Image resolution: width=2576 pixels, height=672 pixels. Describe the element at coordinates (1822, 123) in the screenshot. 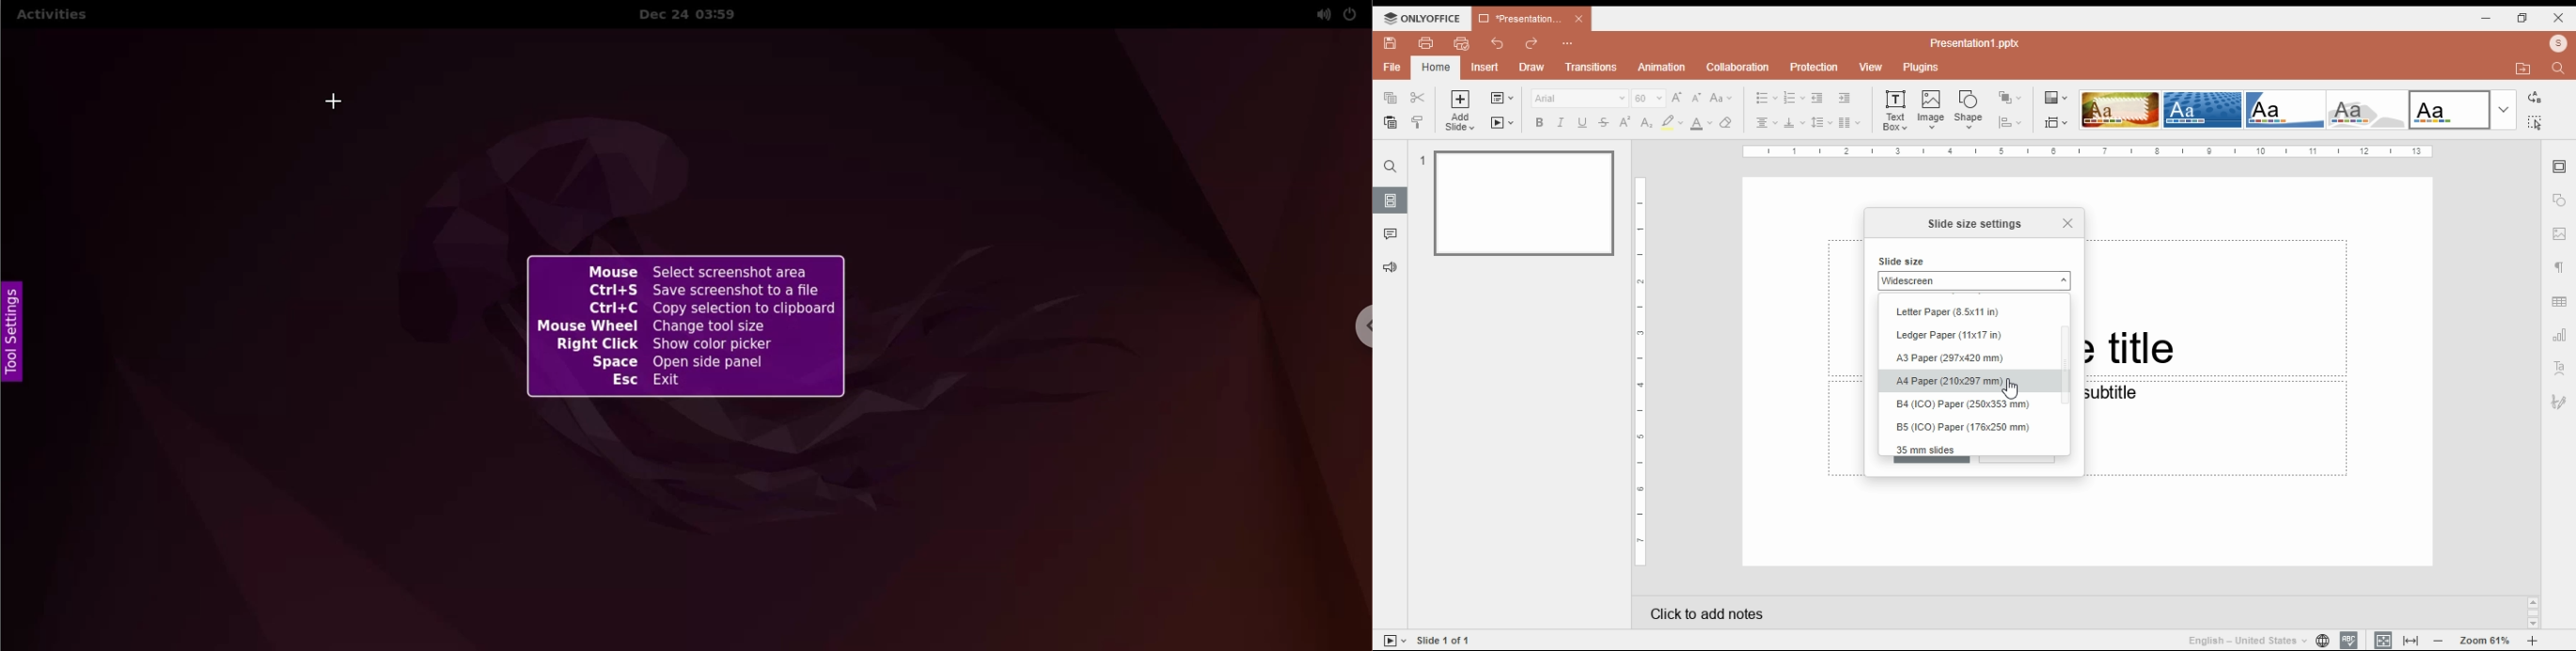

I see `line spacing` at that location.